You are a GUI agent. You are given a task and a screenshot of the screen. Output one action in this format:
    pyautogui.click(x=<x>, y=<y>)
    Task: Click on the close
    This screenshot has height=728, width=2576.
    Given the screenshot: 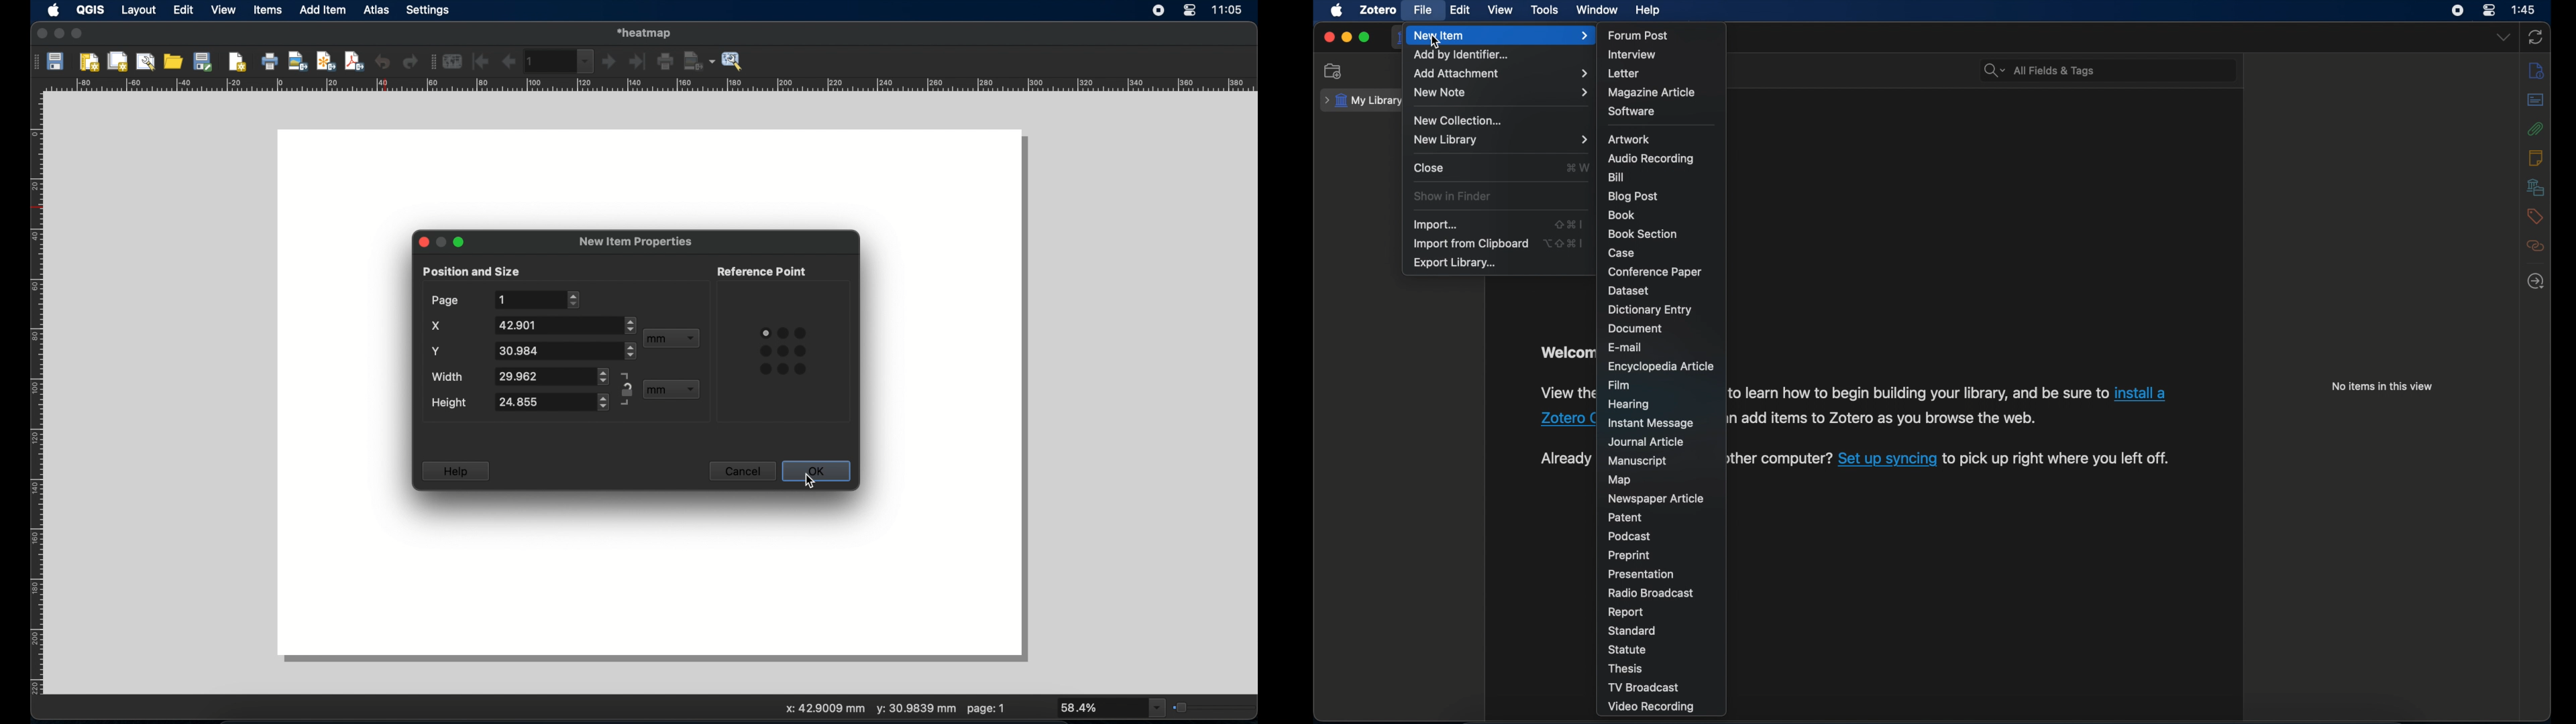 What is the action you would take?
    pyautogui.click(x=421, y=242)
    